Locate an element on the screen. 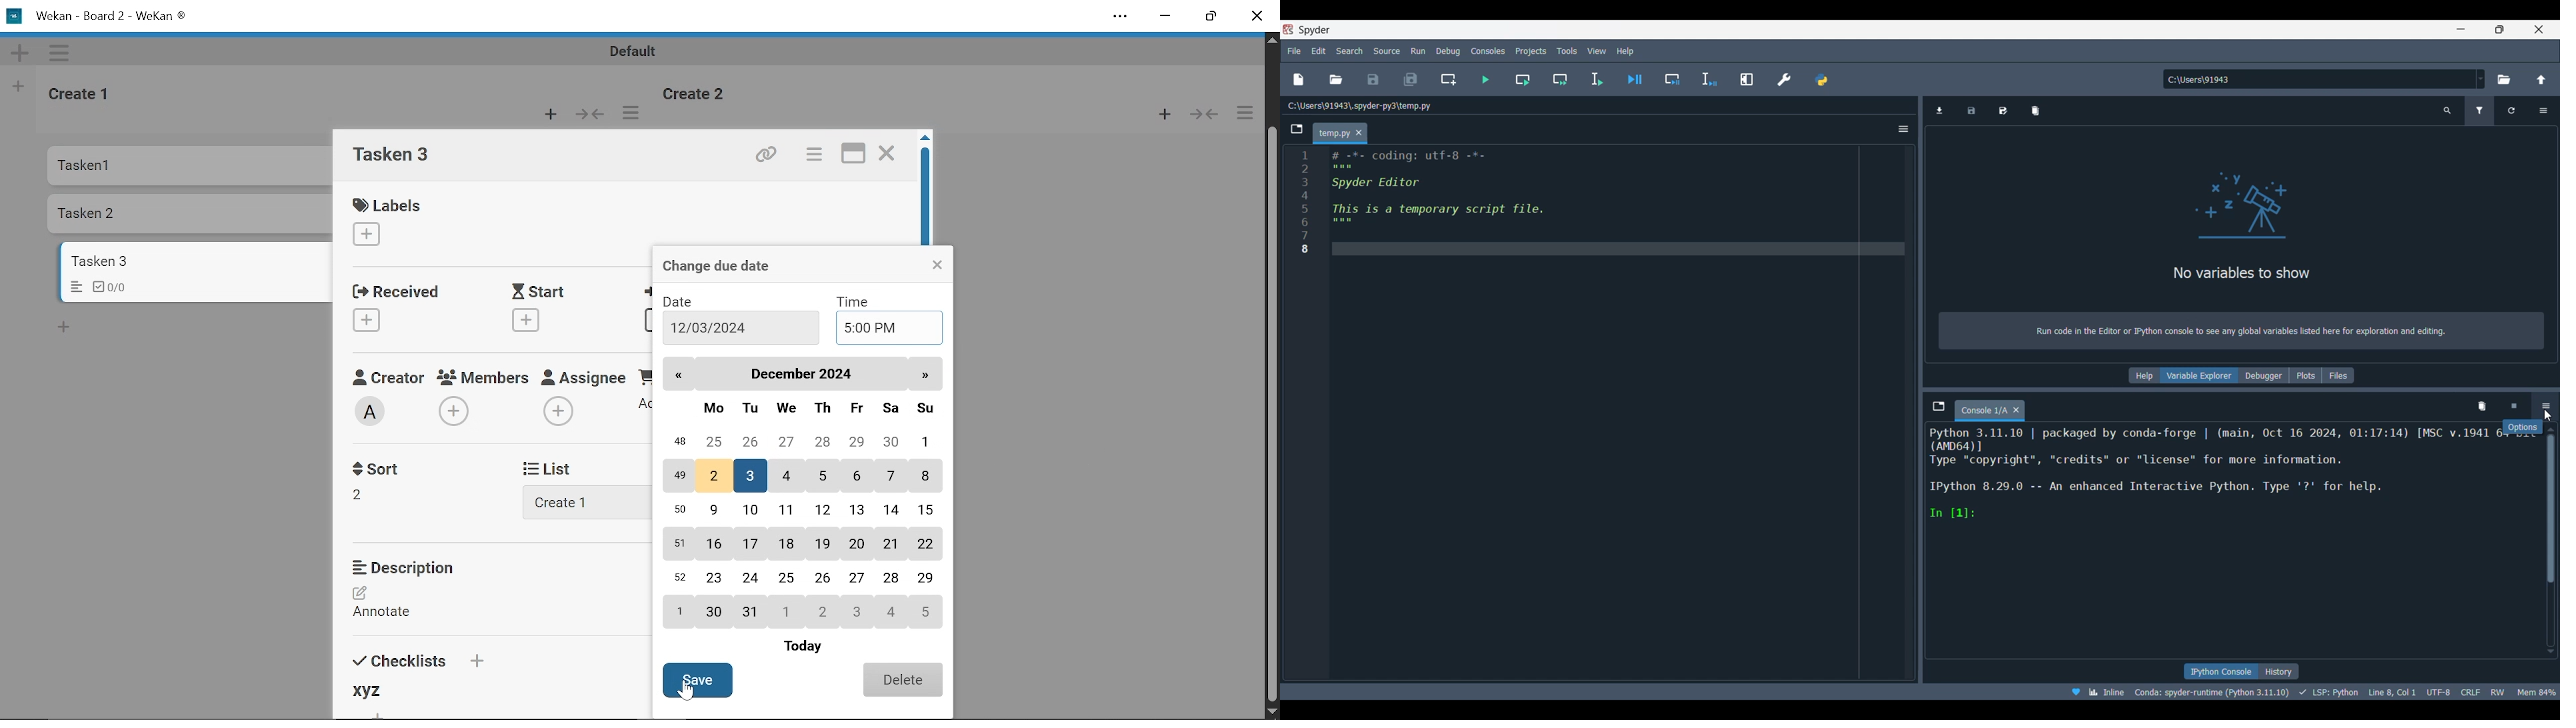  Description of current selection is located at coordinates (2523, 428).